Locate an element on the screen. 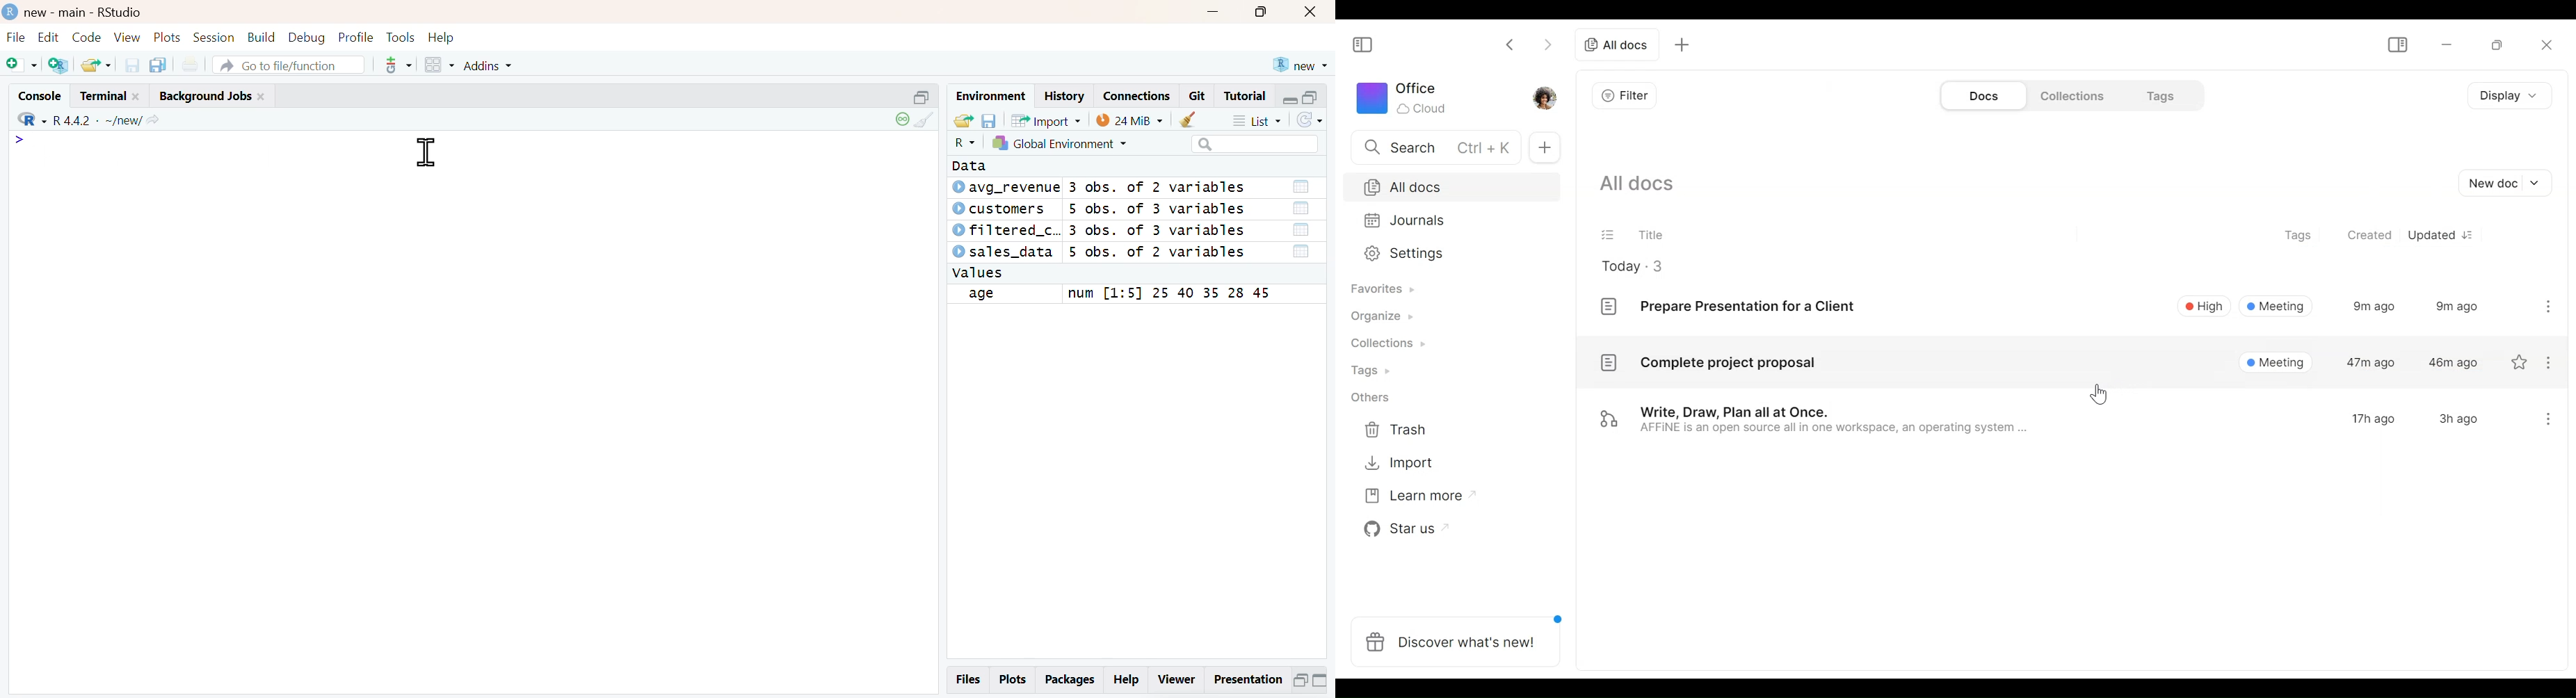  session status is located at coordinates (901, 120).